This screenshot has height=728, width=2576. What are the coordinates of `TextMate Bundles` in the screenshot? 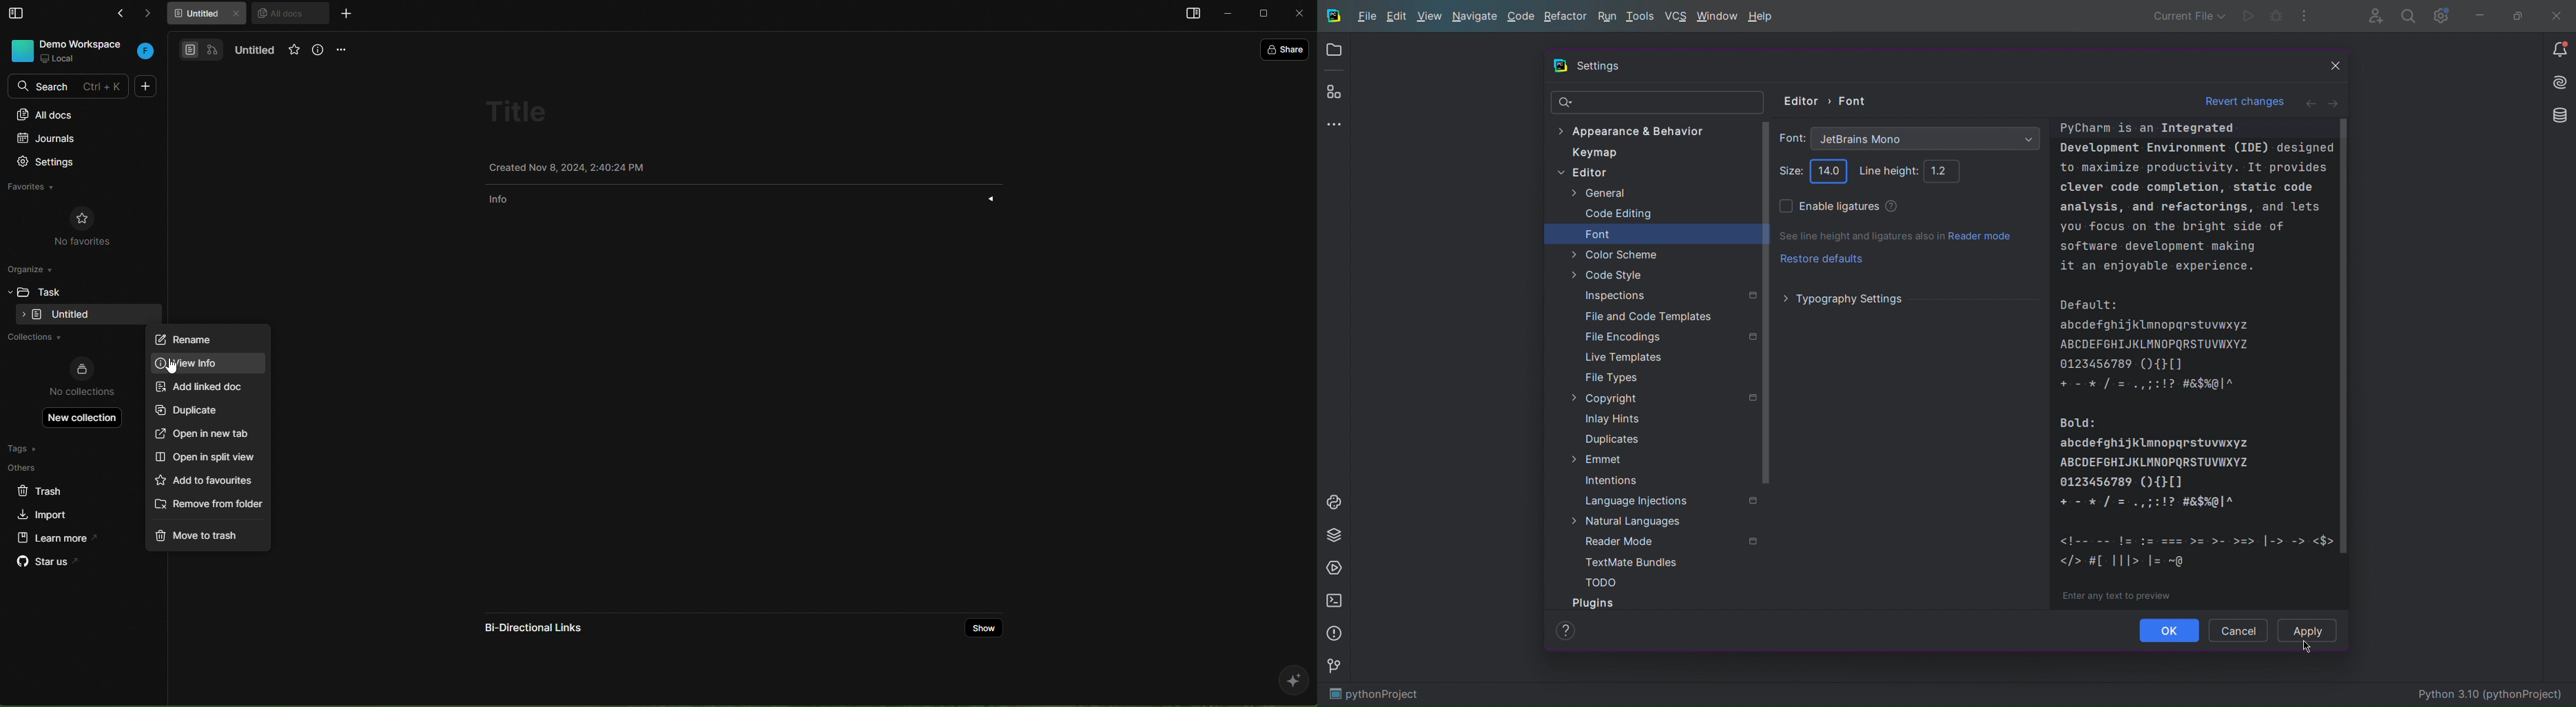 It's located at (1632, 563).